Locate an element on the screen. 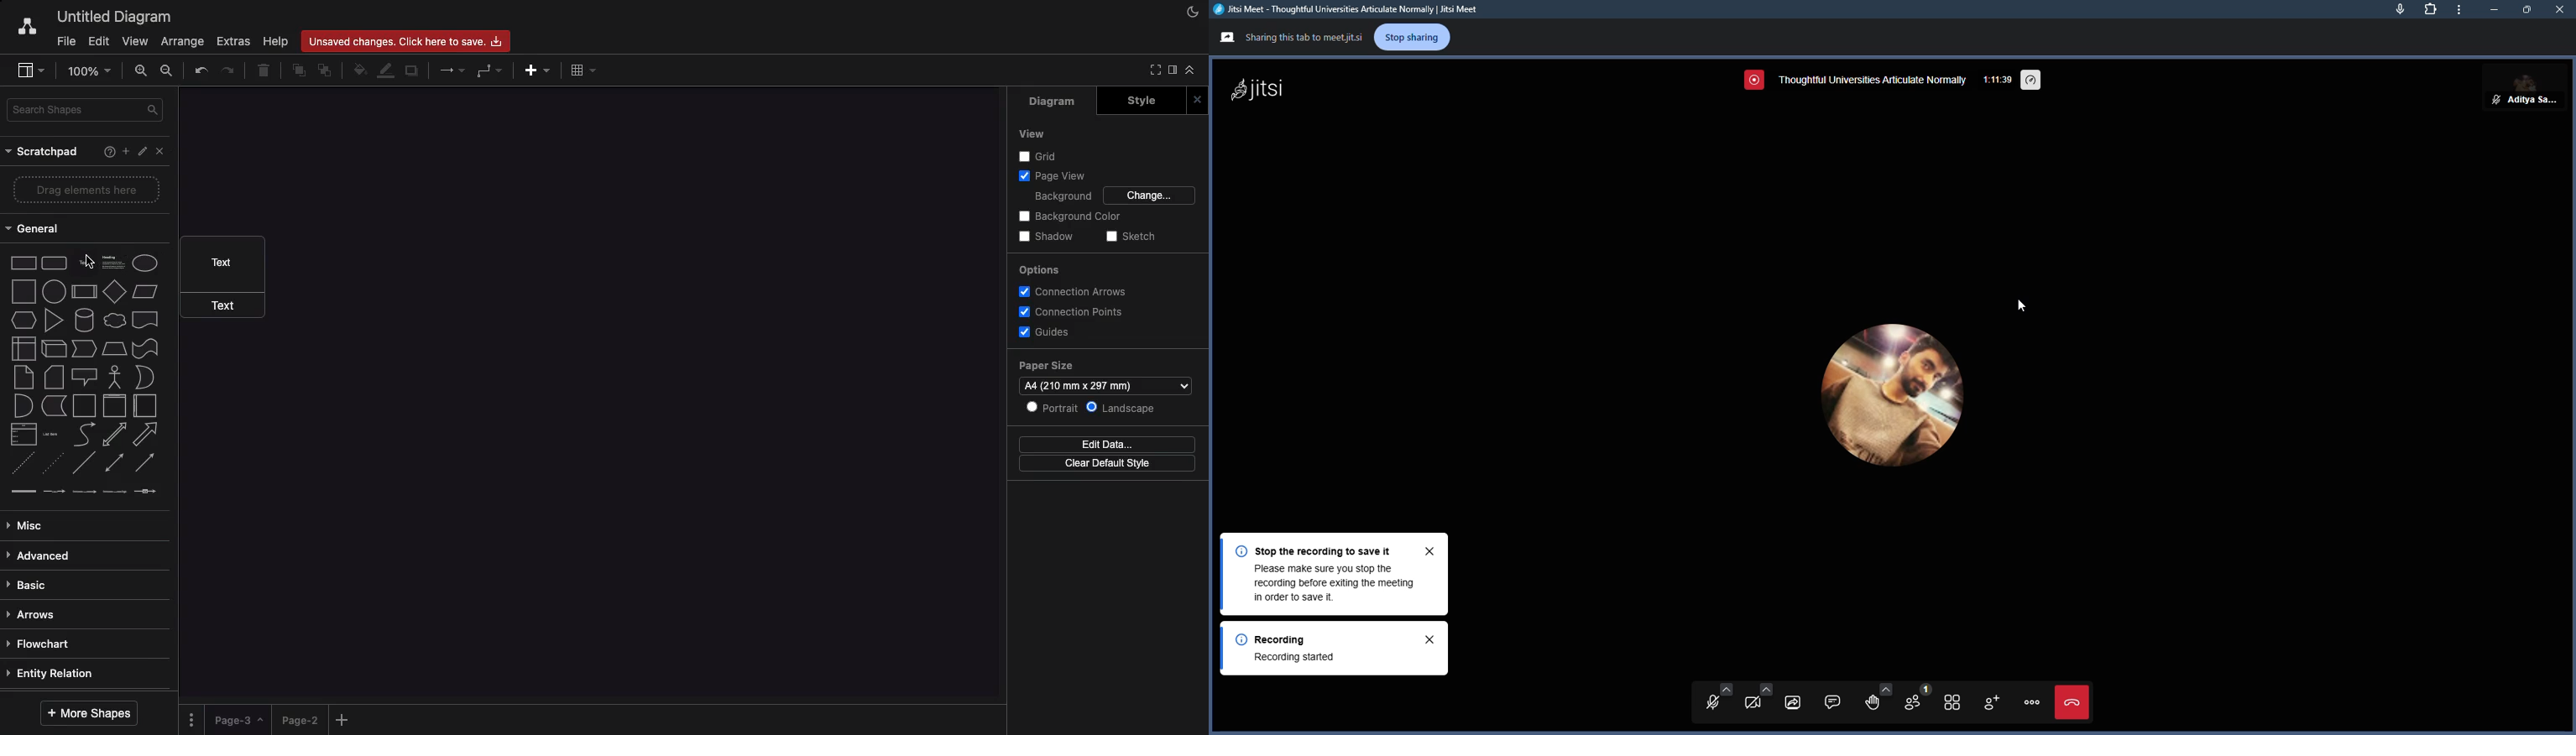  Line color is located at coordinates (384, 72).